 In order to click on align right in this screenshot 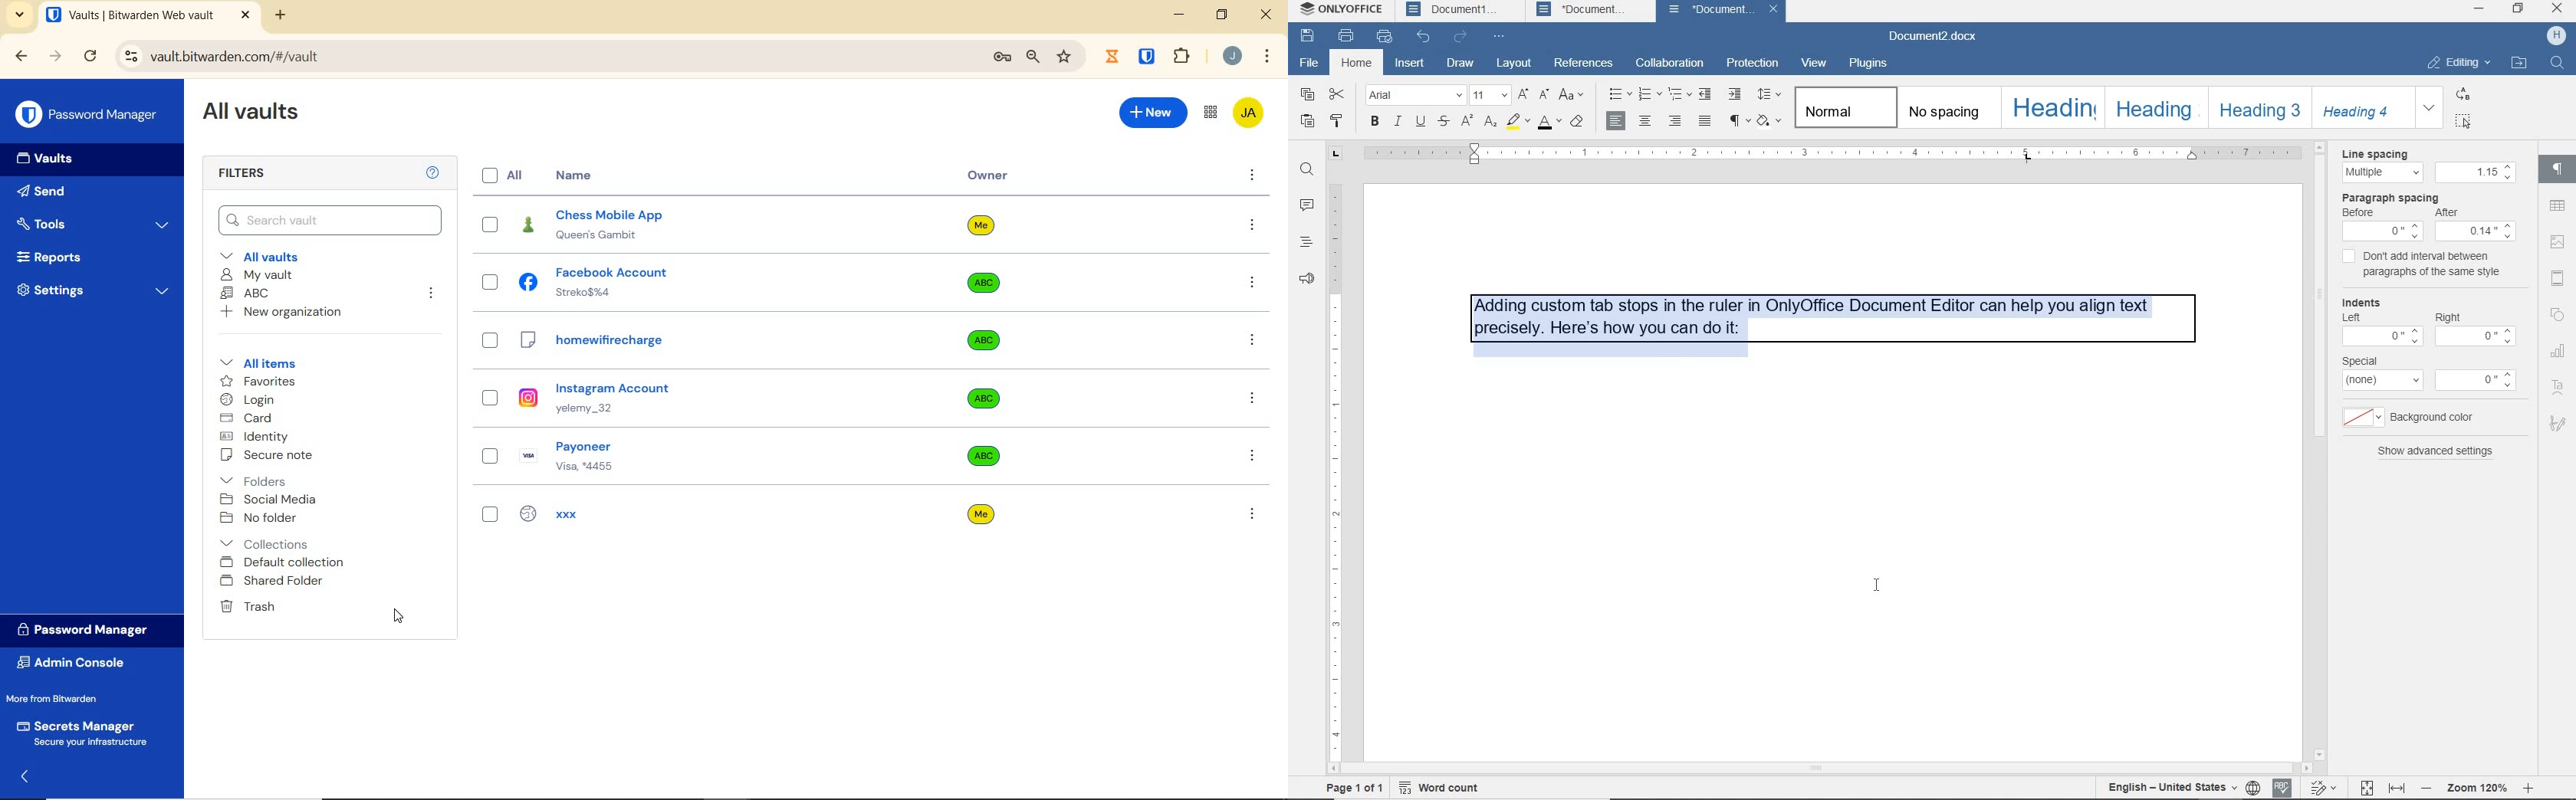, I will do `click(1618, 120)`.